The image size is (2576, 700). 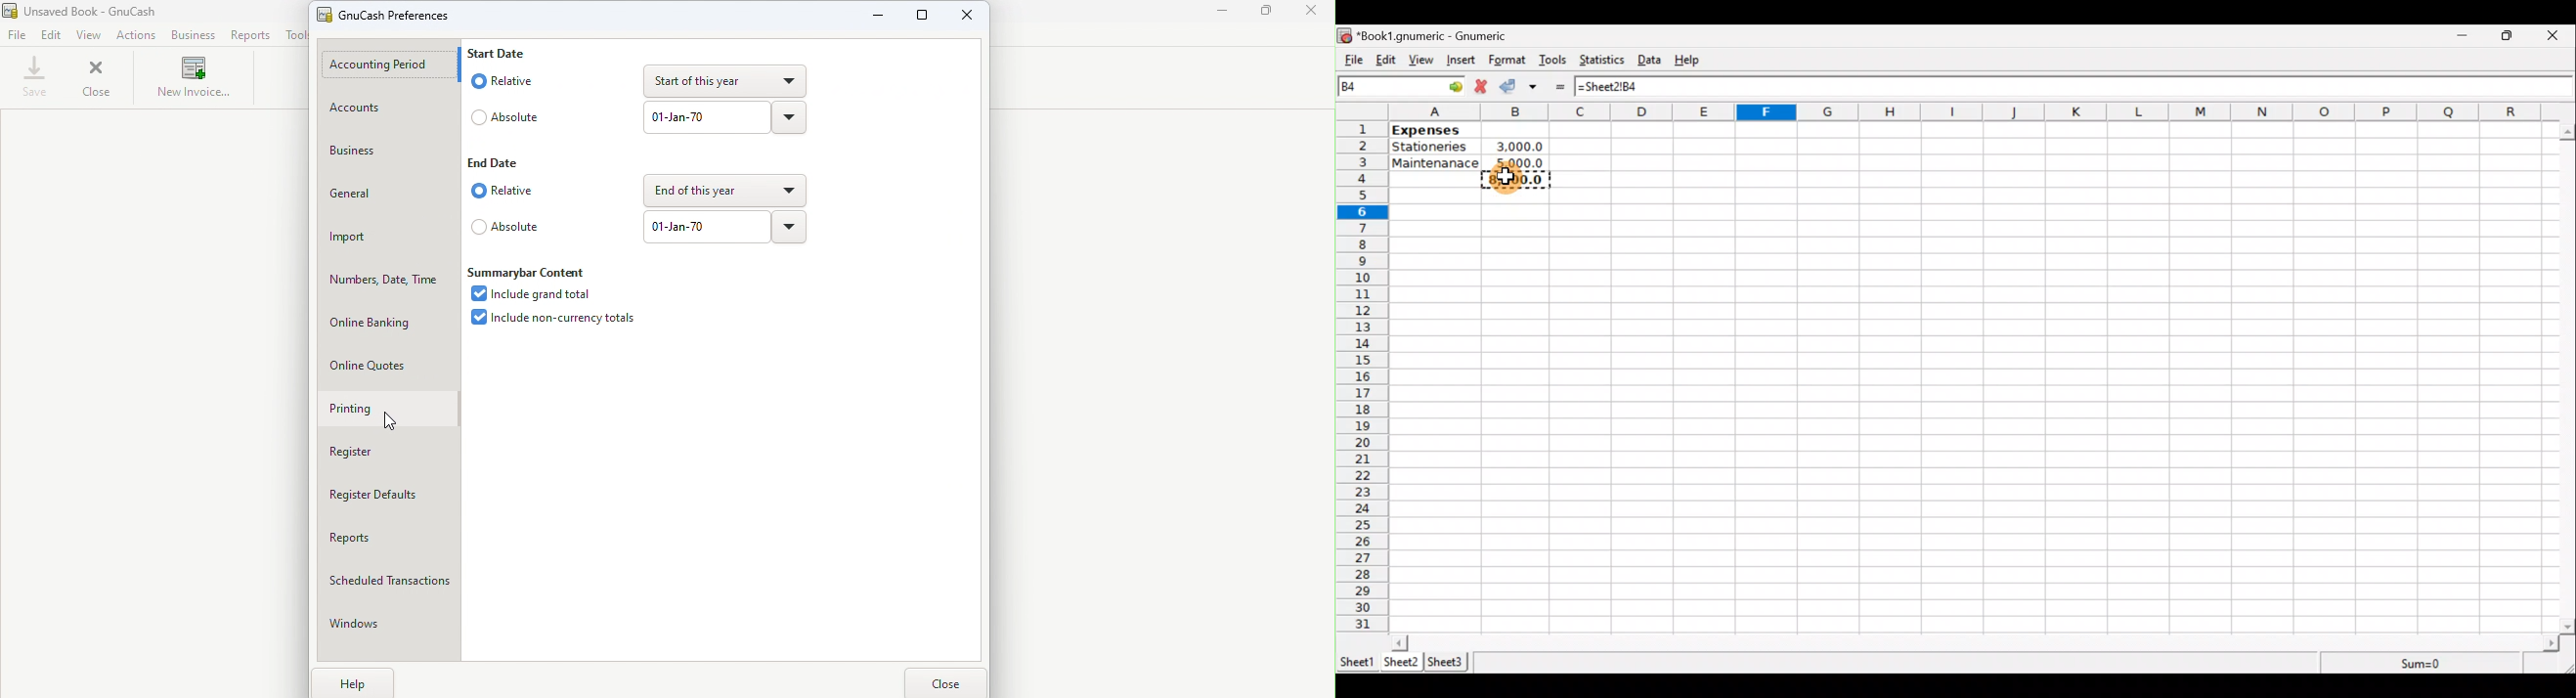 I want to click on Import, so click(x=390, y=238).